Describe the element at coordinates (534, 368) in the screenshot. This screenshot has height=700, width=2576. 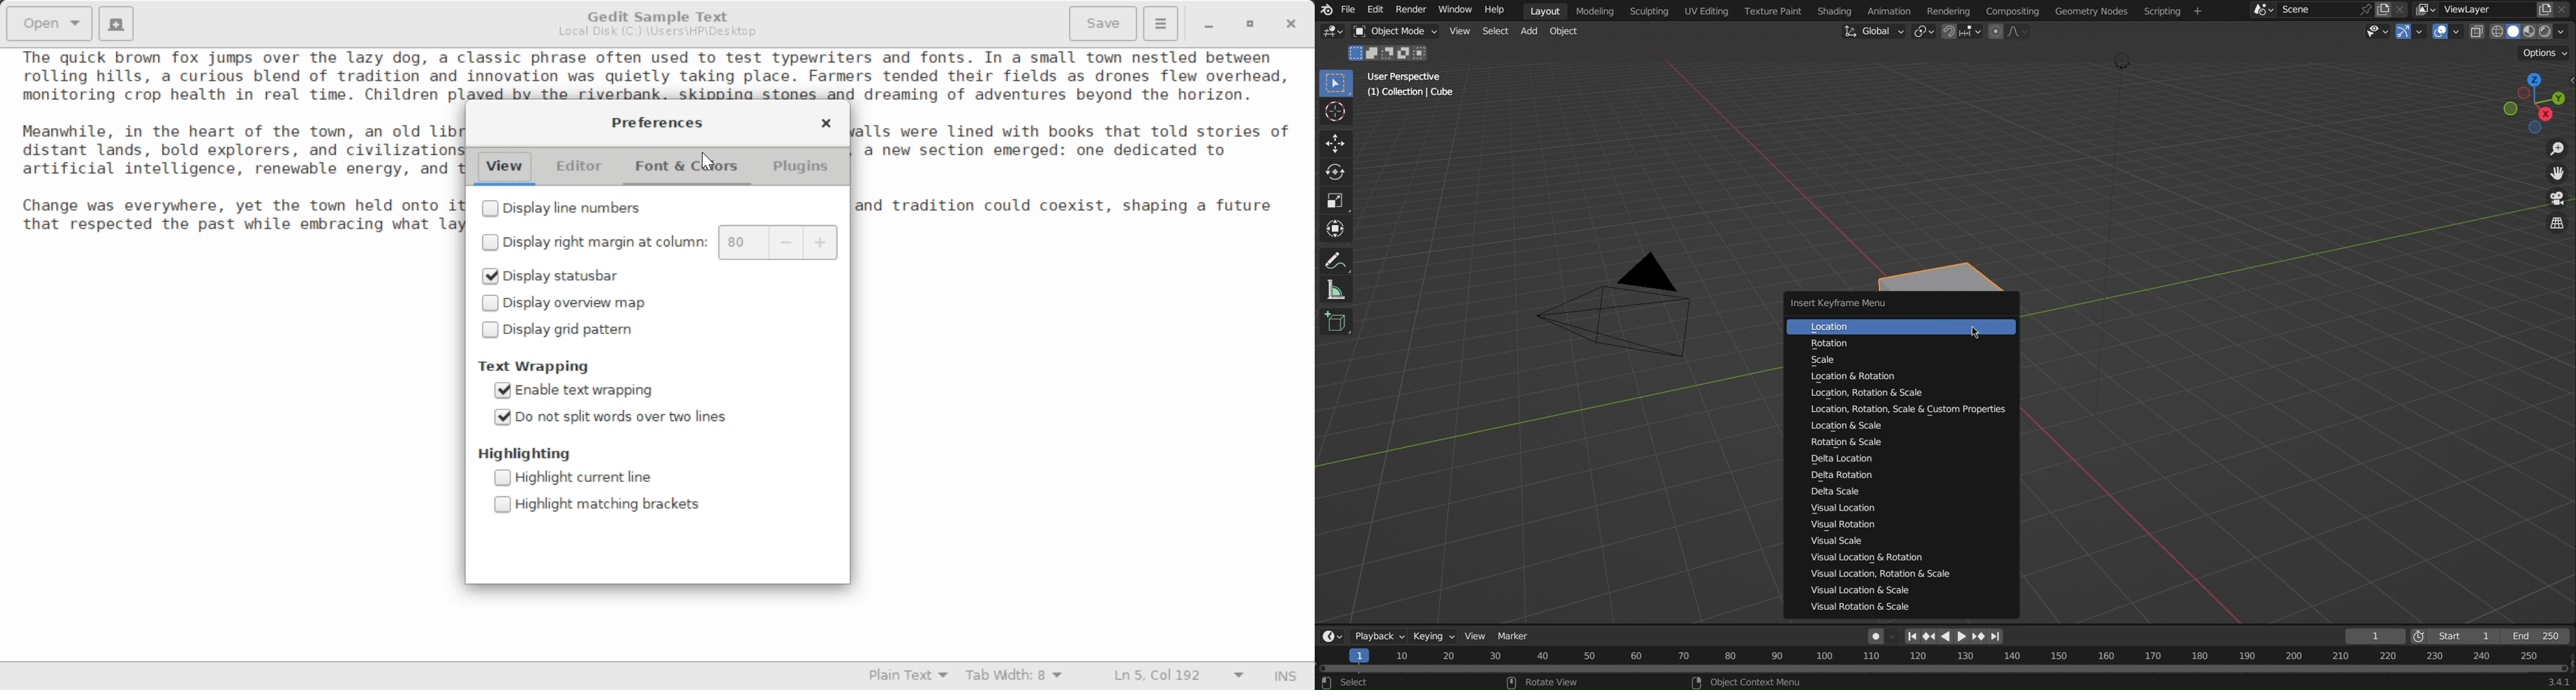
I see `Text Wrapping Options Heading` at that location.